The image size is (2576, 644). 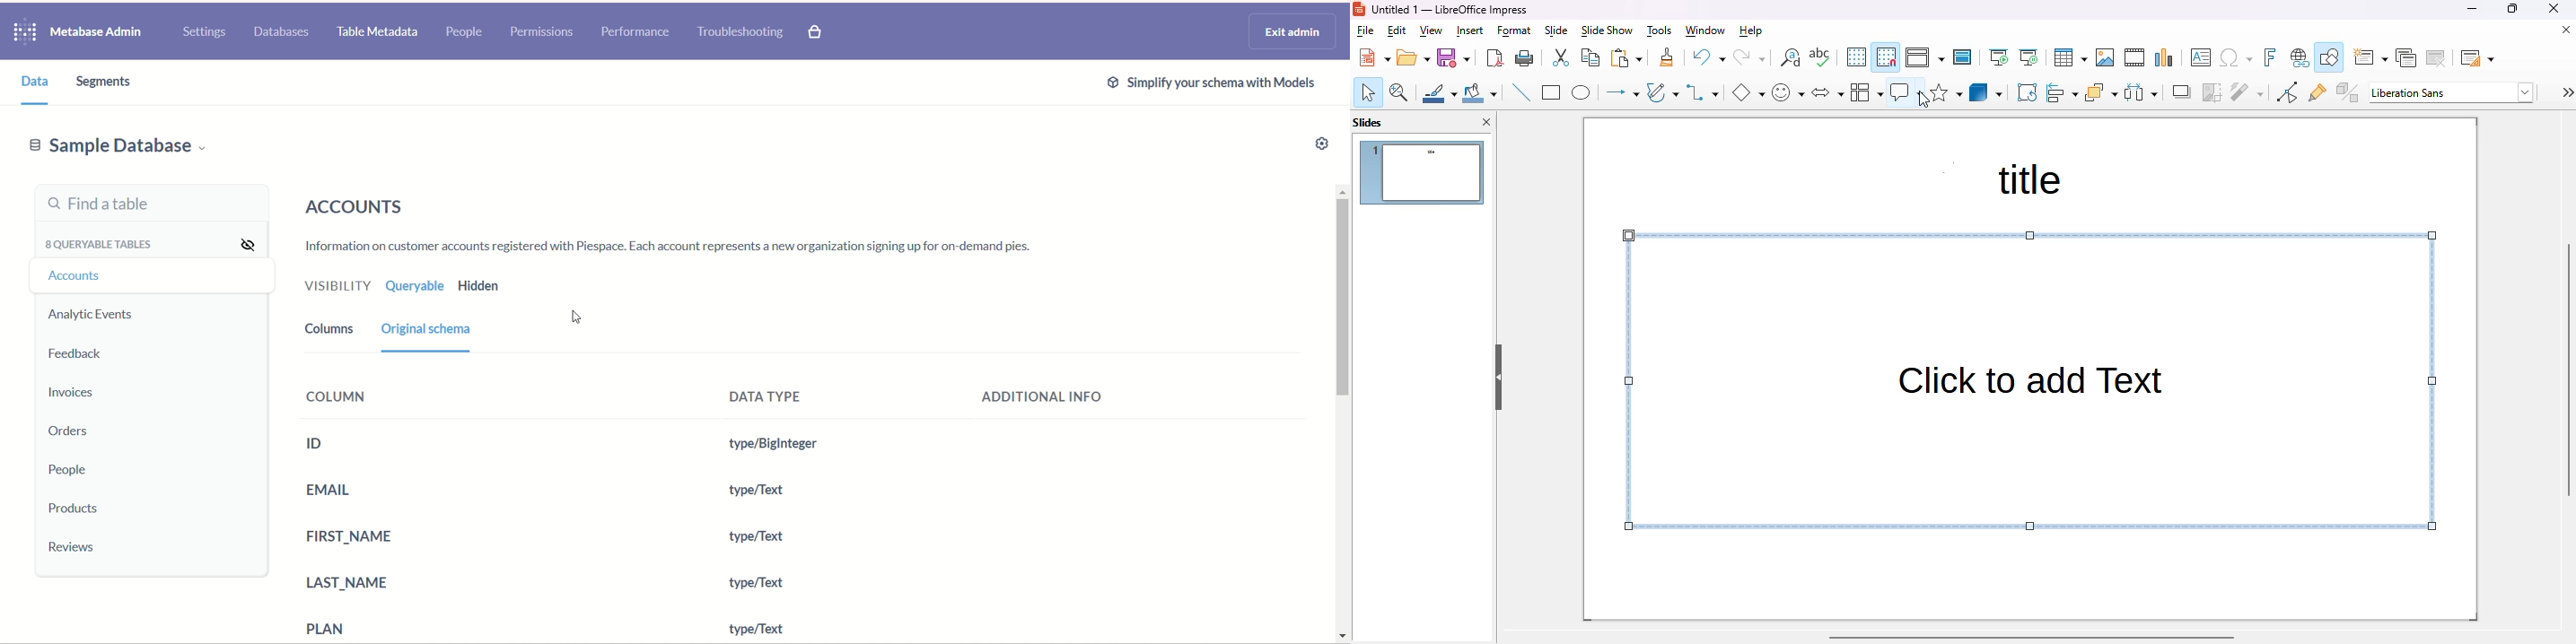 I want to click on ellipse, so click(x=1582, y=93).